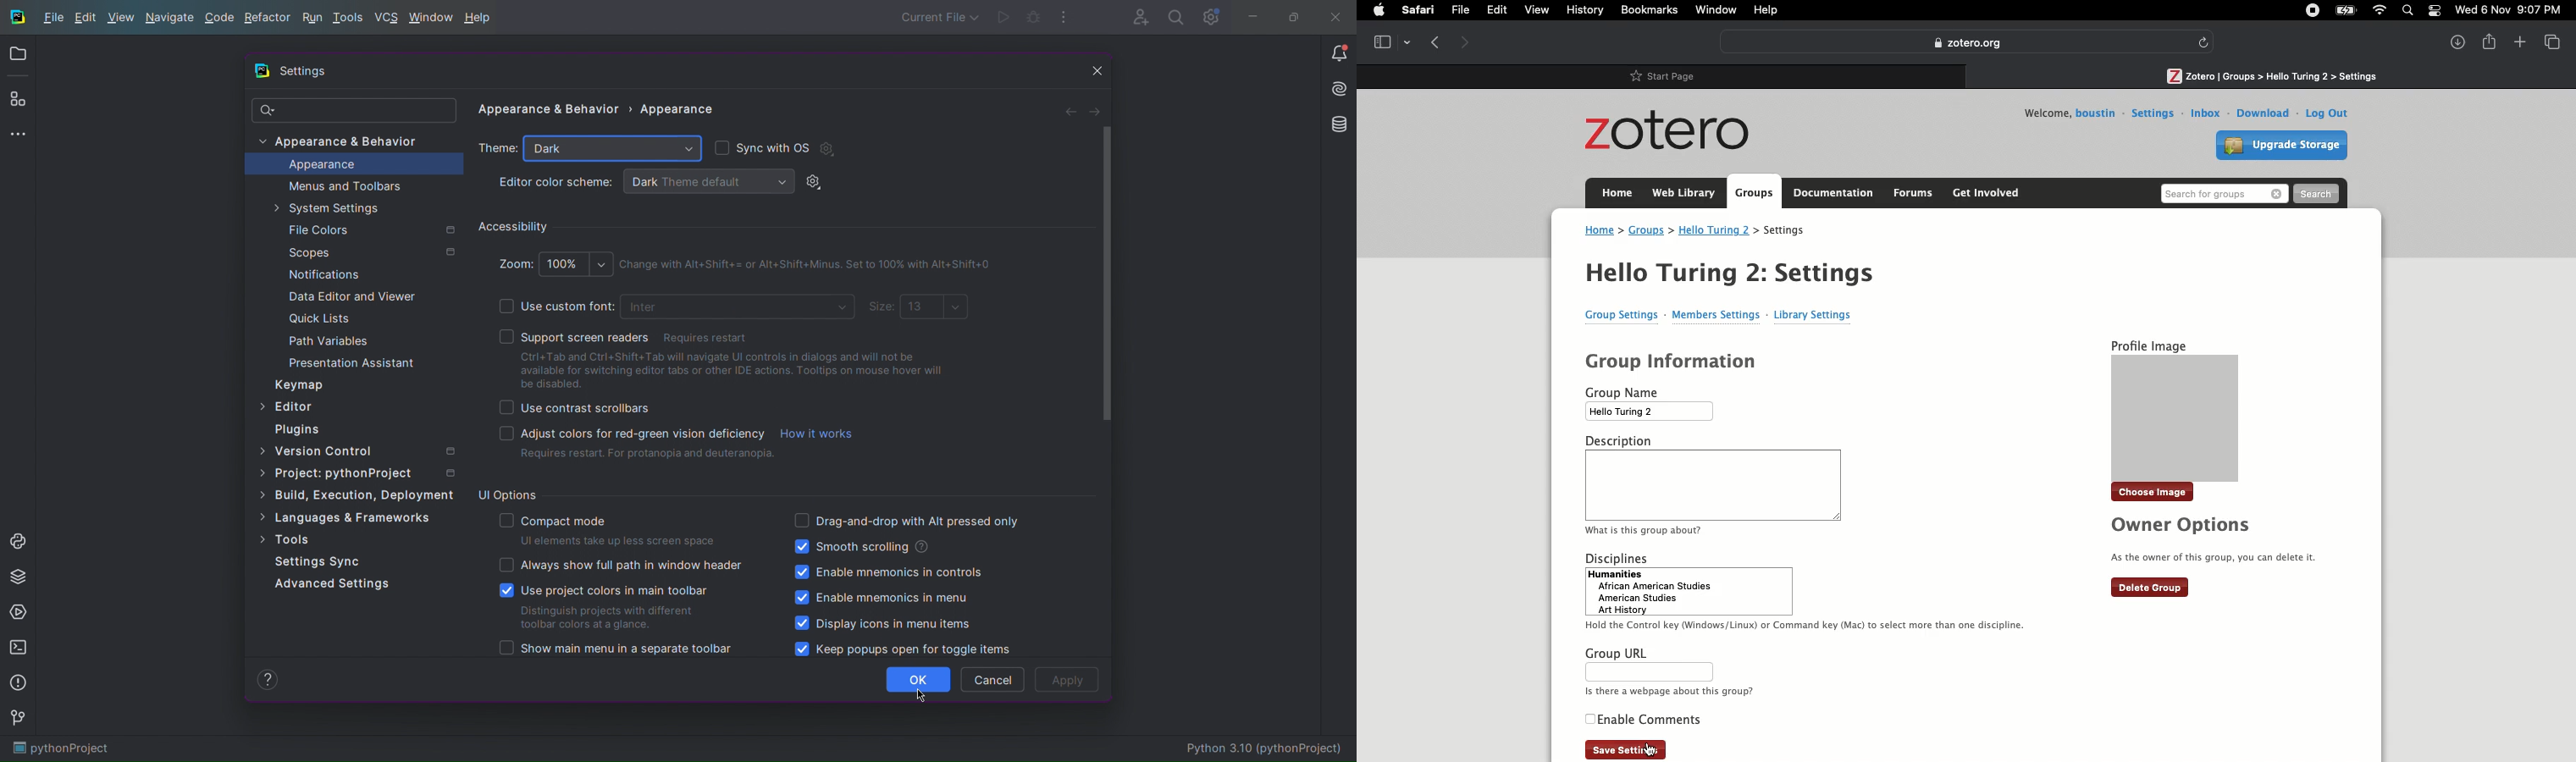  I want to click on Minimize, so click(1251, 16).